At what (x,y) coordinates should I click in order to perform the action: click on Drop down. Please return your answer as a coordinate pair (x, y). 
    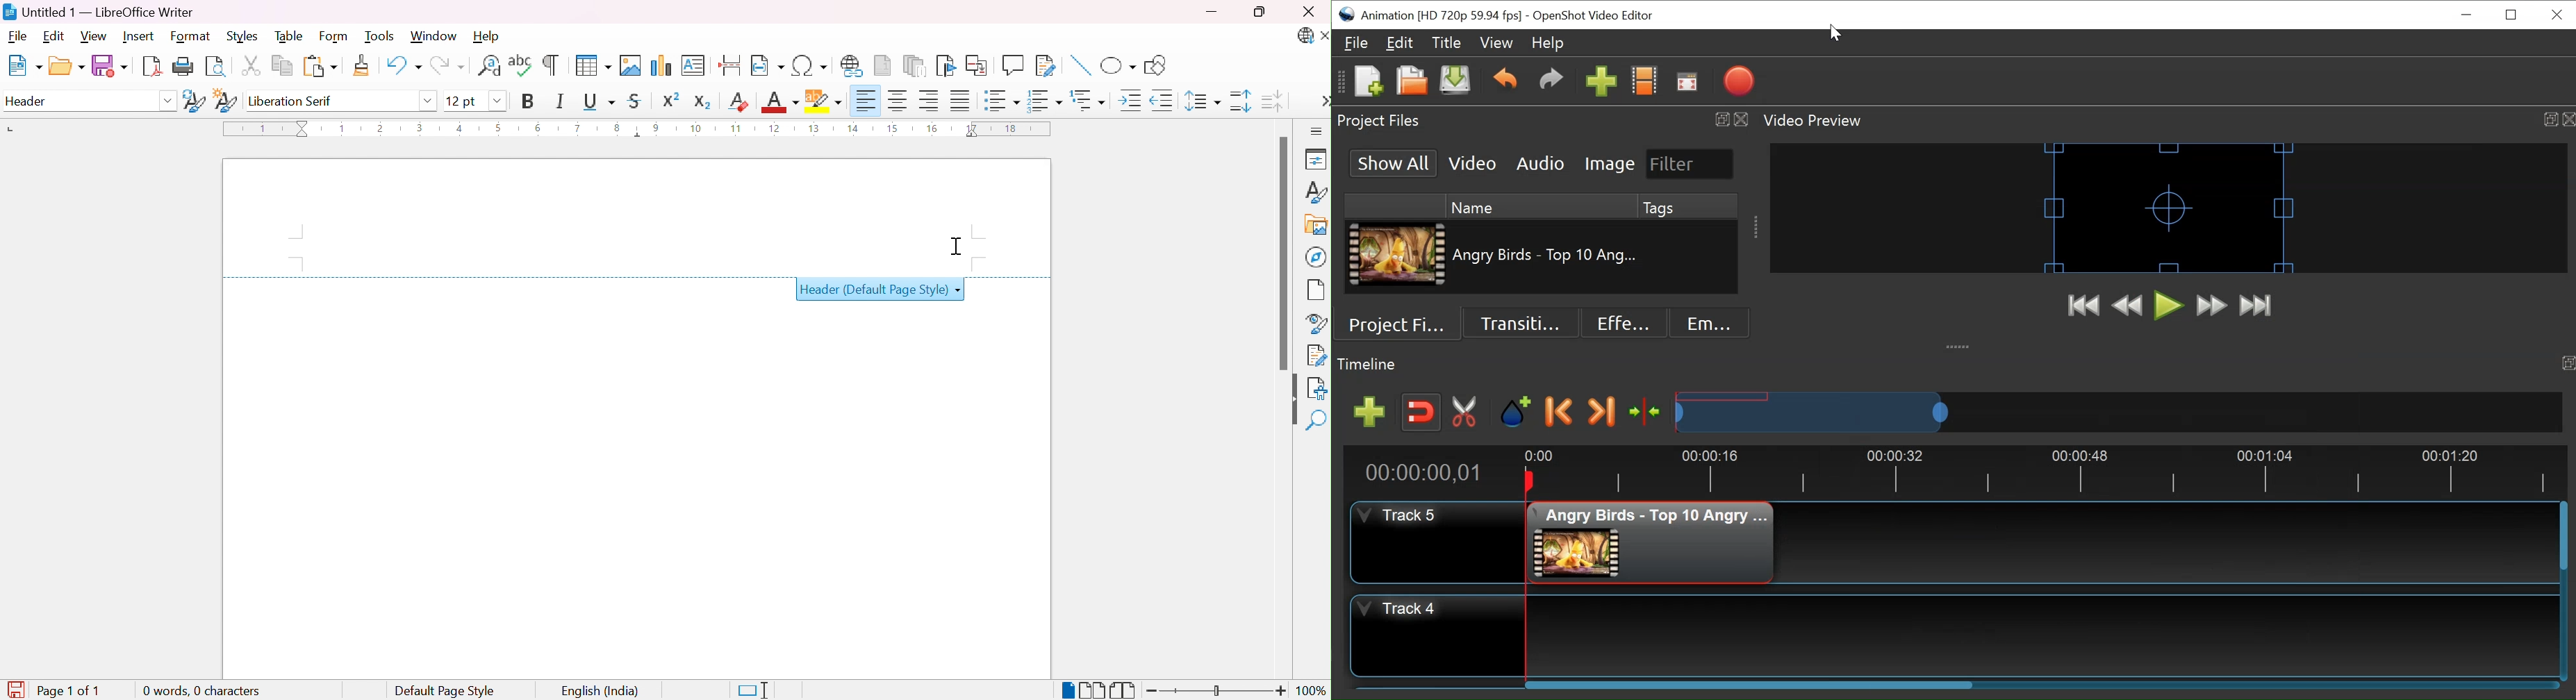
    Looking at the image, I should click on (431, 103).